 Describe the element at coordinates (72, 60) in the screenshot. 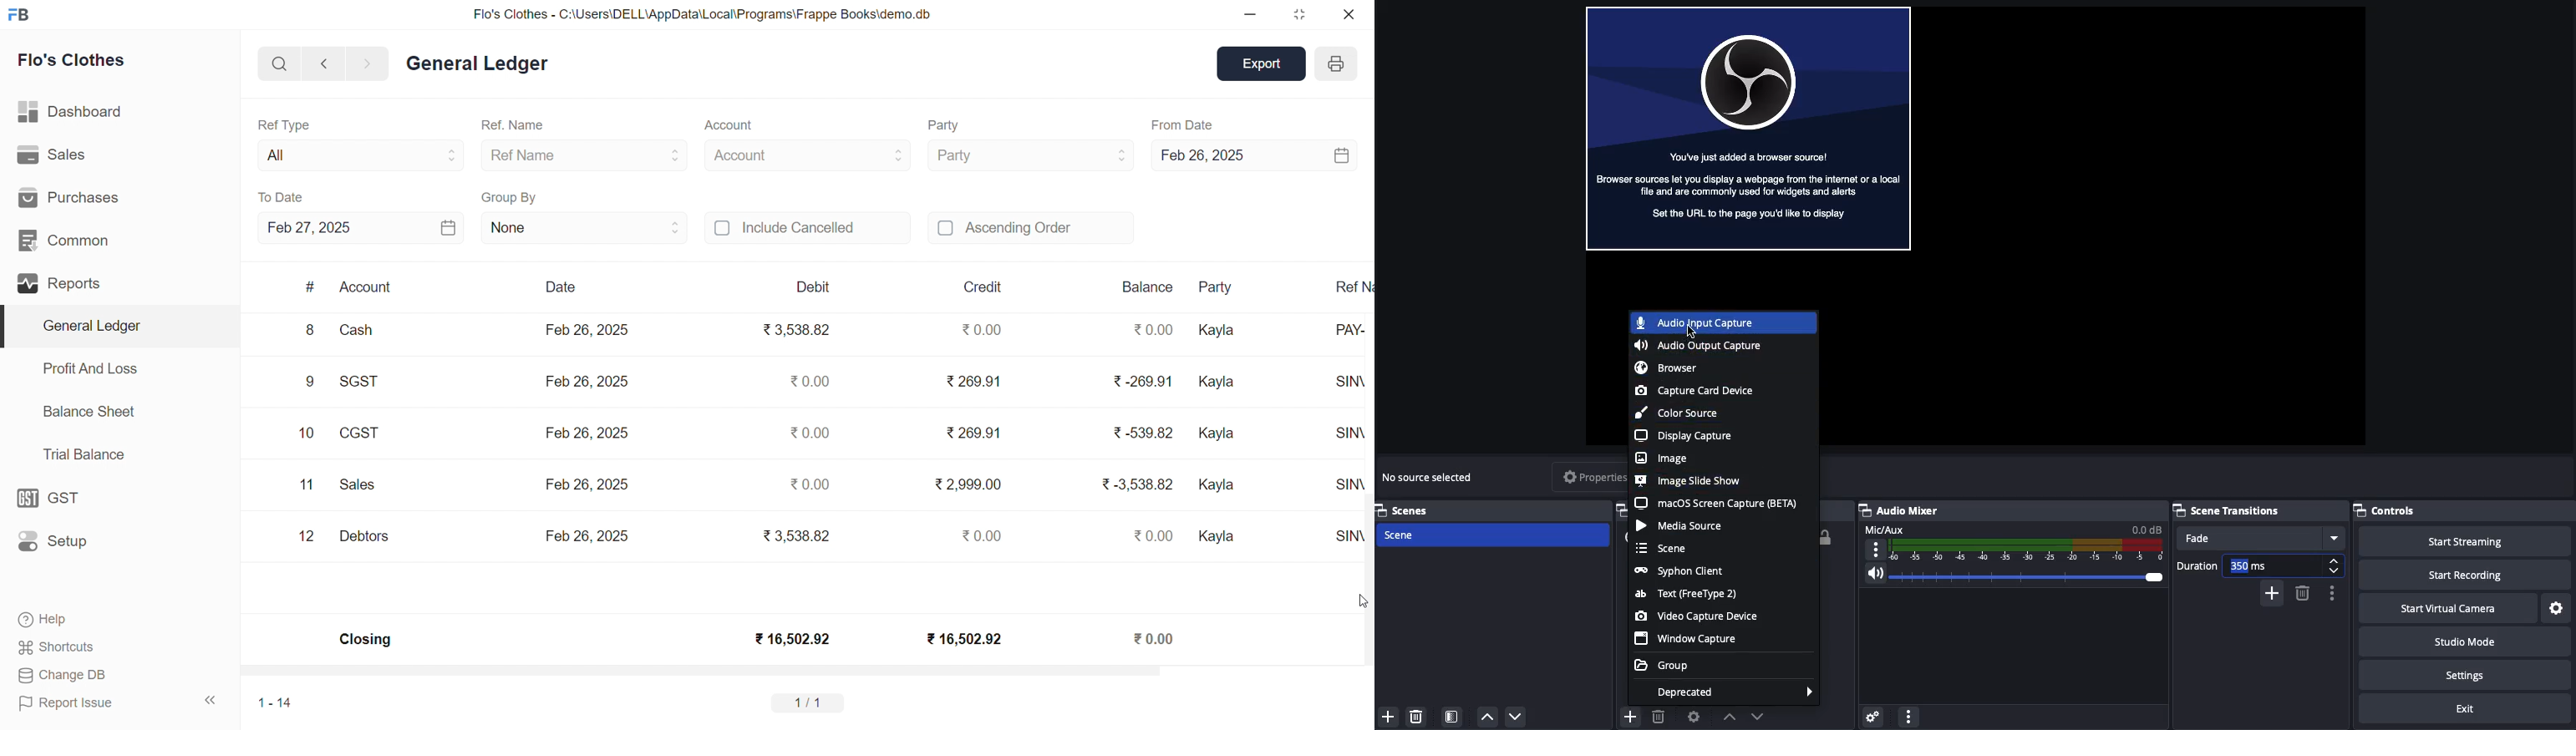

I see `Flo's Clothes` at that location.